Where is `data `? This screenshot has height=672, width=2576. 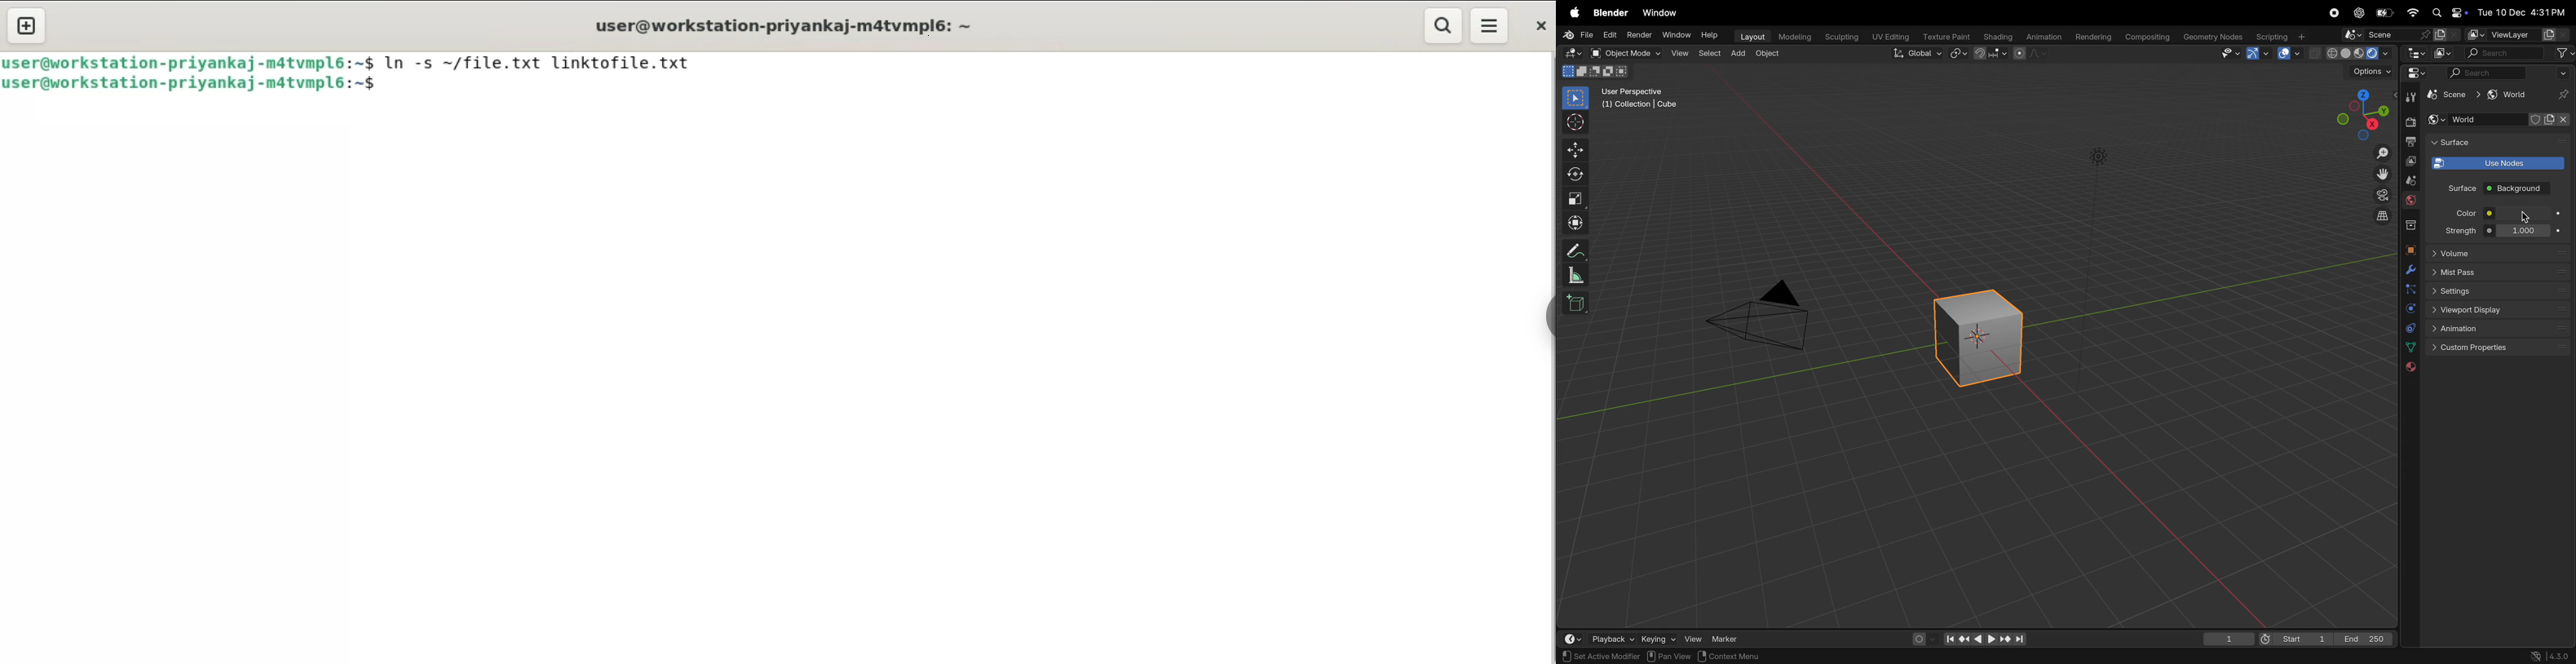
data  is located at coordinates (2409, 347).